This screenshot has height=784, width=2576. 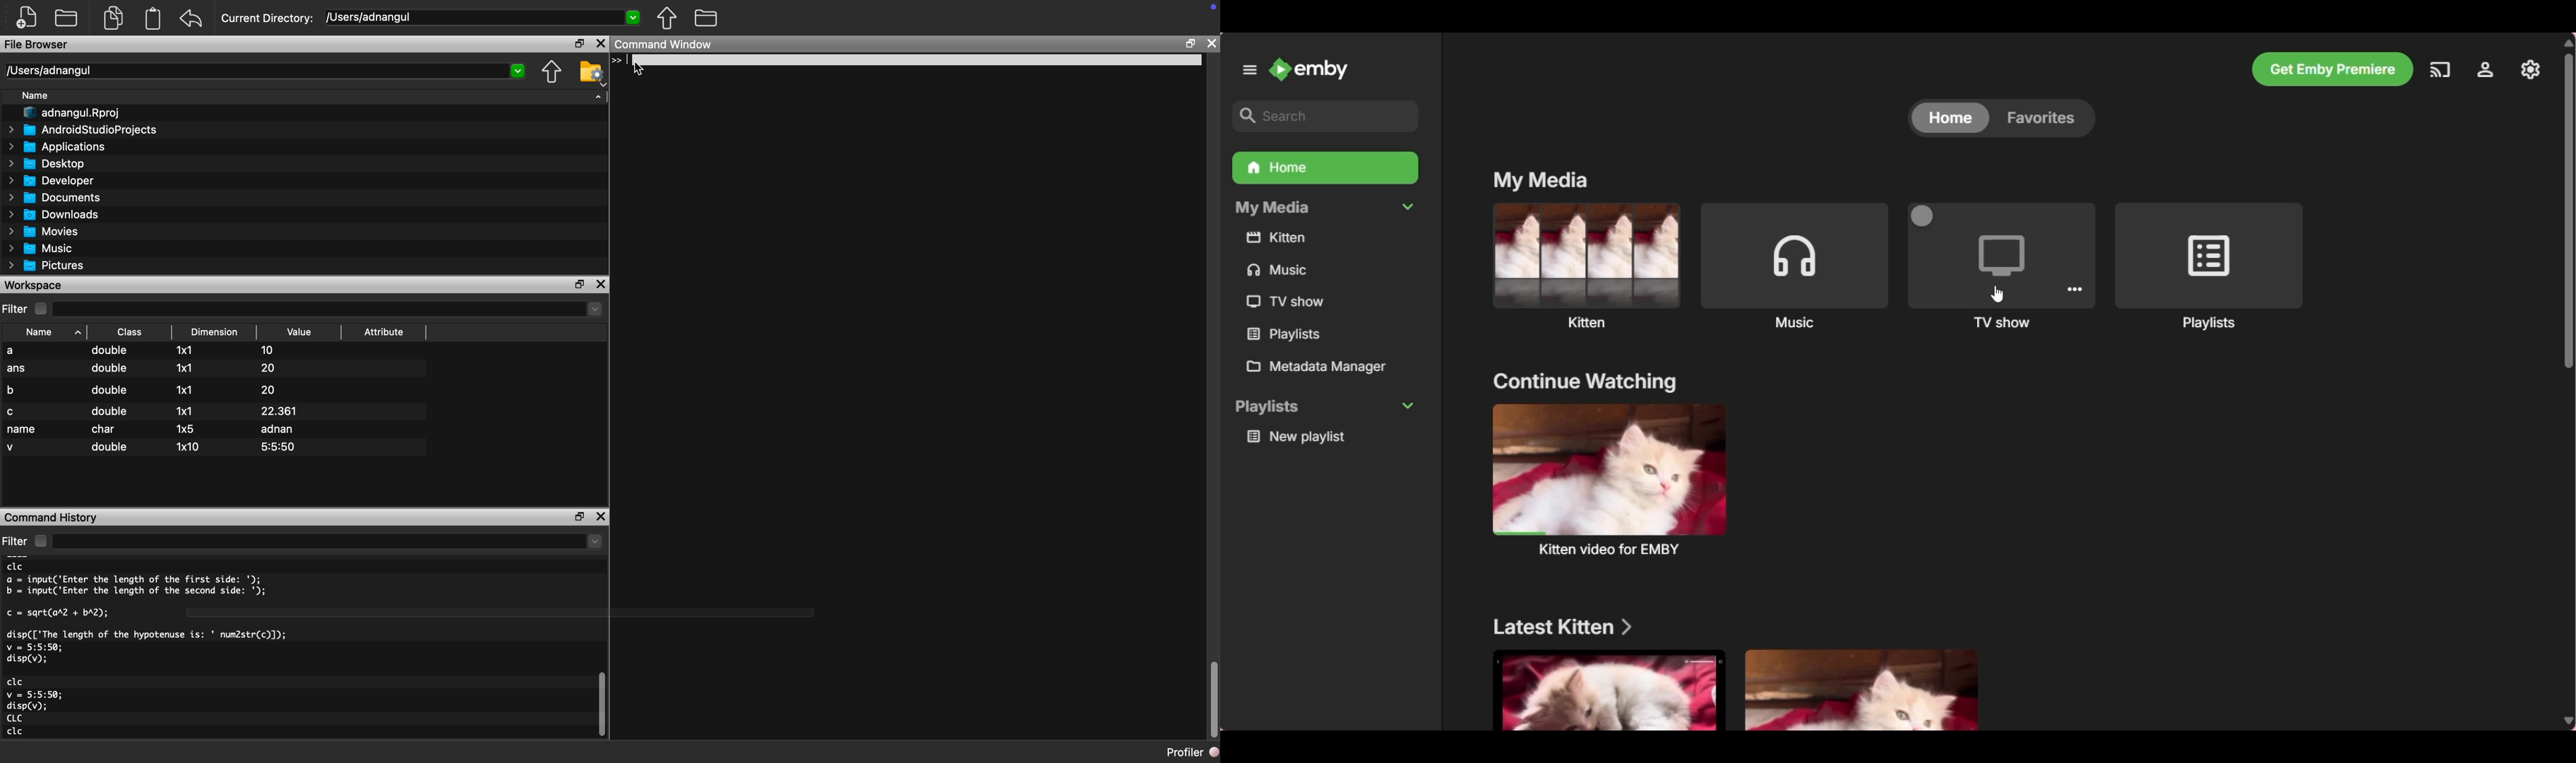 I want to click on Dropdown, so click(x=594, y=310).